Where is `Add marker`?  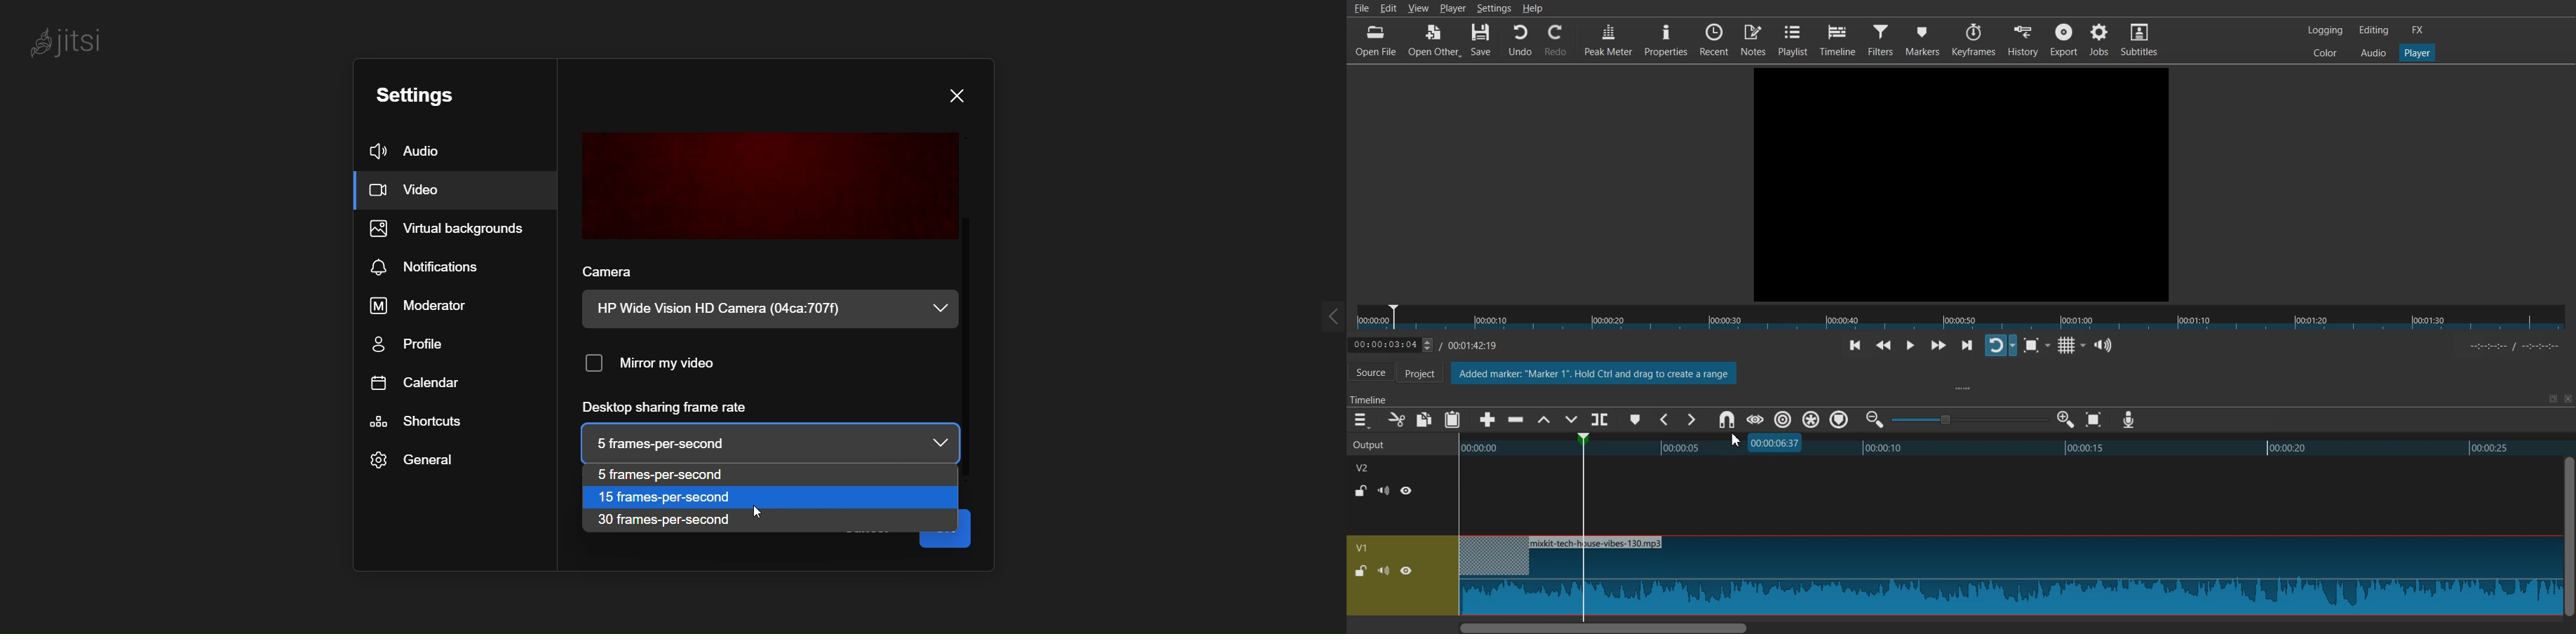 Add marker is located at coordinates (1635, 419).